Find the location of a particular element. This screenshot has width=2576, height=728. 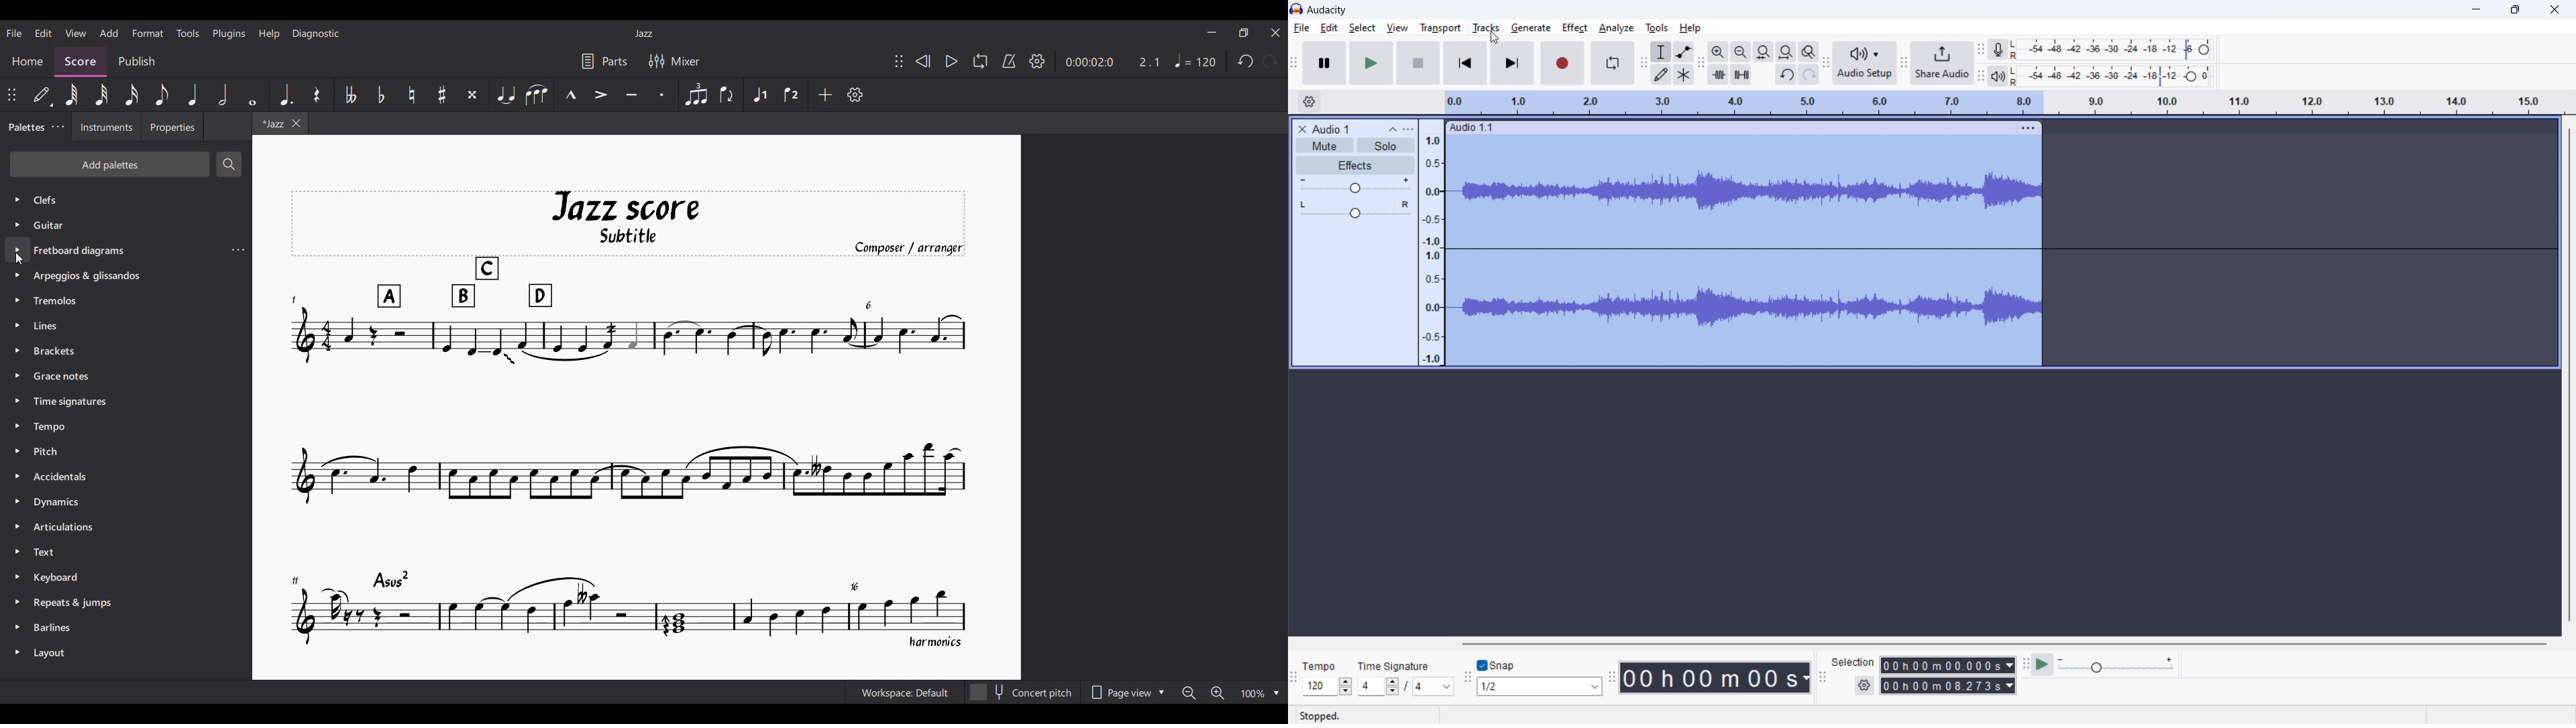

end time is located at coordinates (1947, 686).